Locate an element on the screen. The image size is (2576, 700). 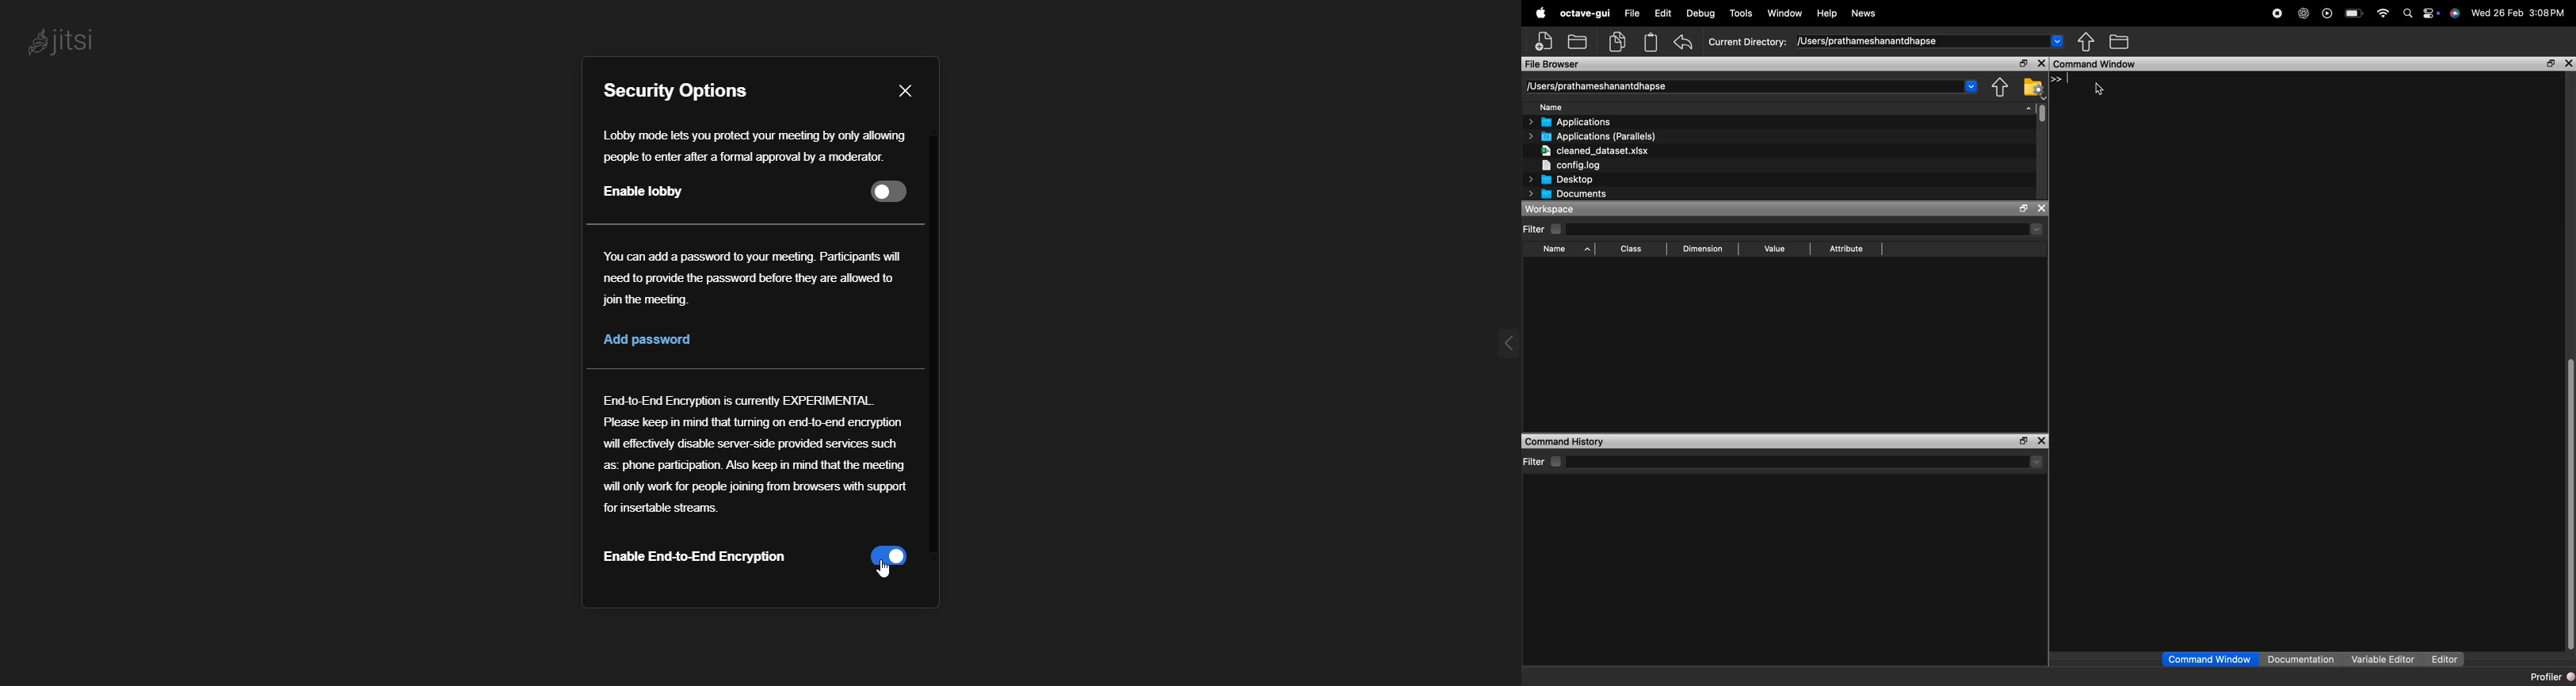
copy is located at coordinates (1619, 41).